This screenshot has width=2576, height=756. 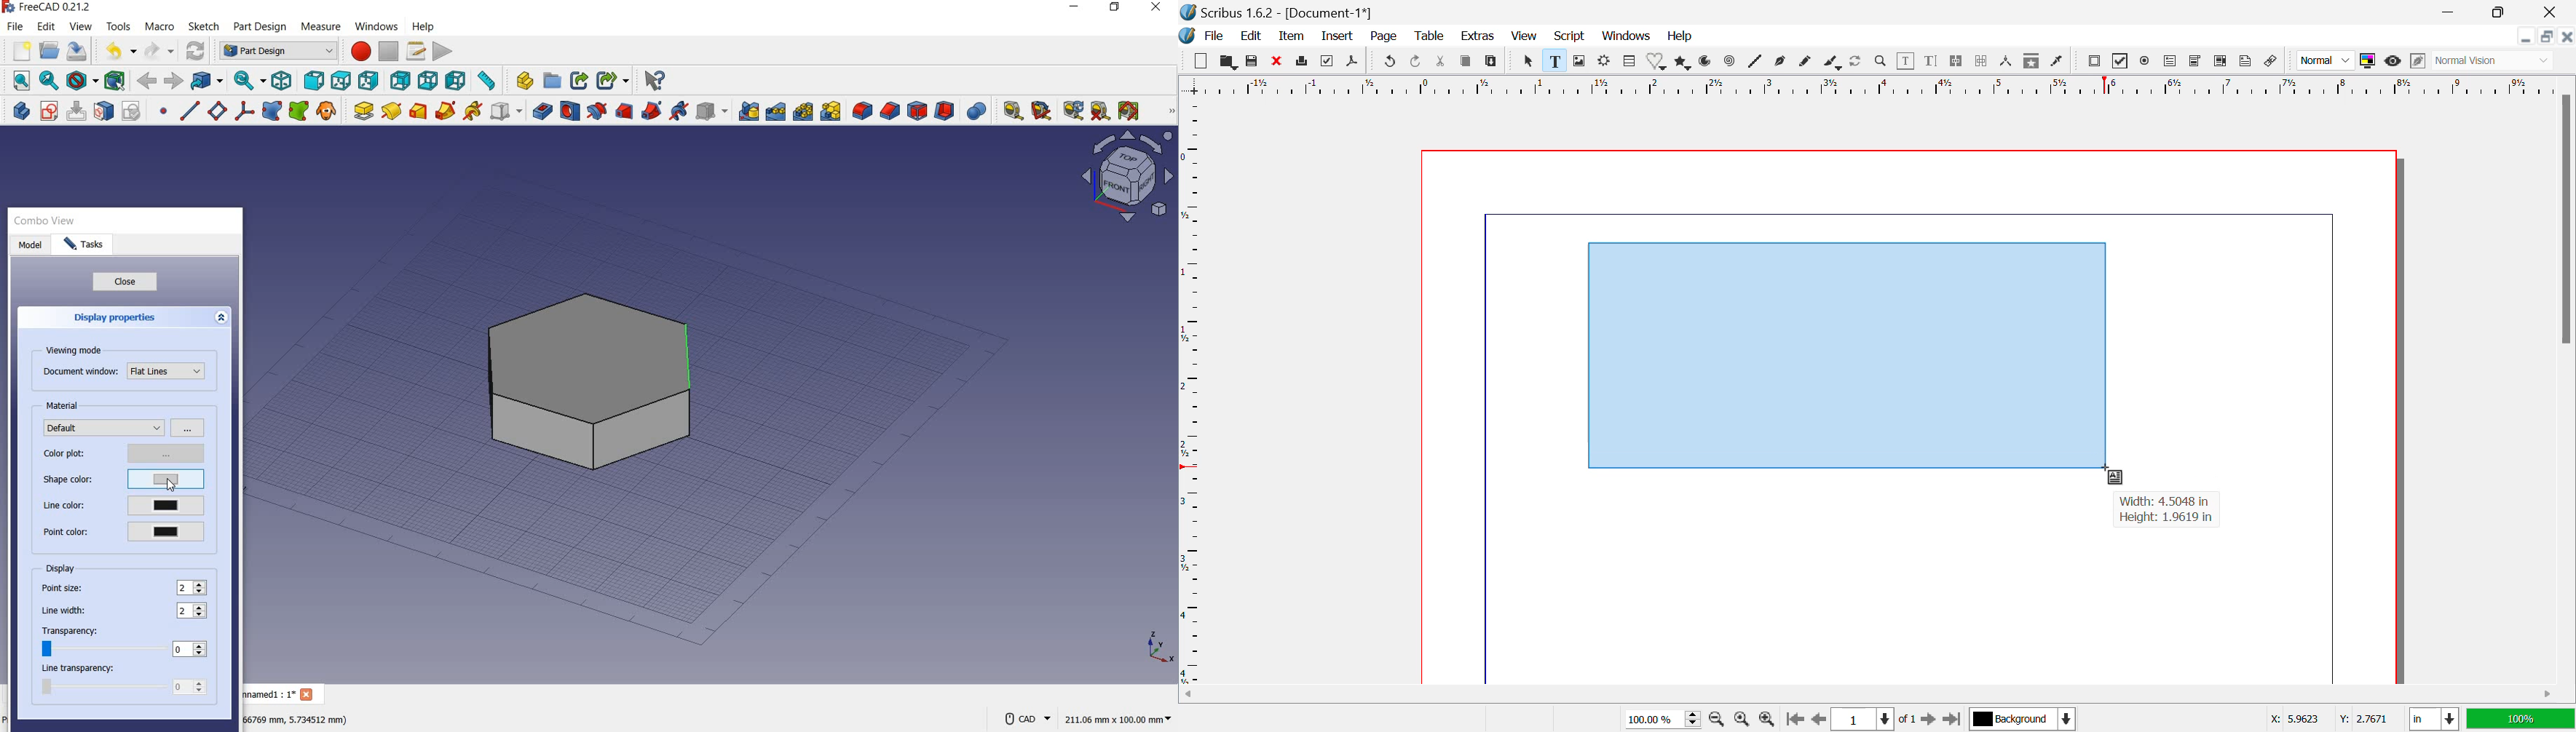 What do you see at coordinates (1118, 721) in the screenshot?
I see `211.05 mm x 100.00 mm(dimension)` at bounding box center [1118, 721].